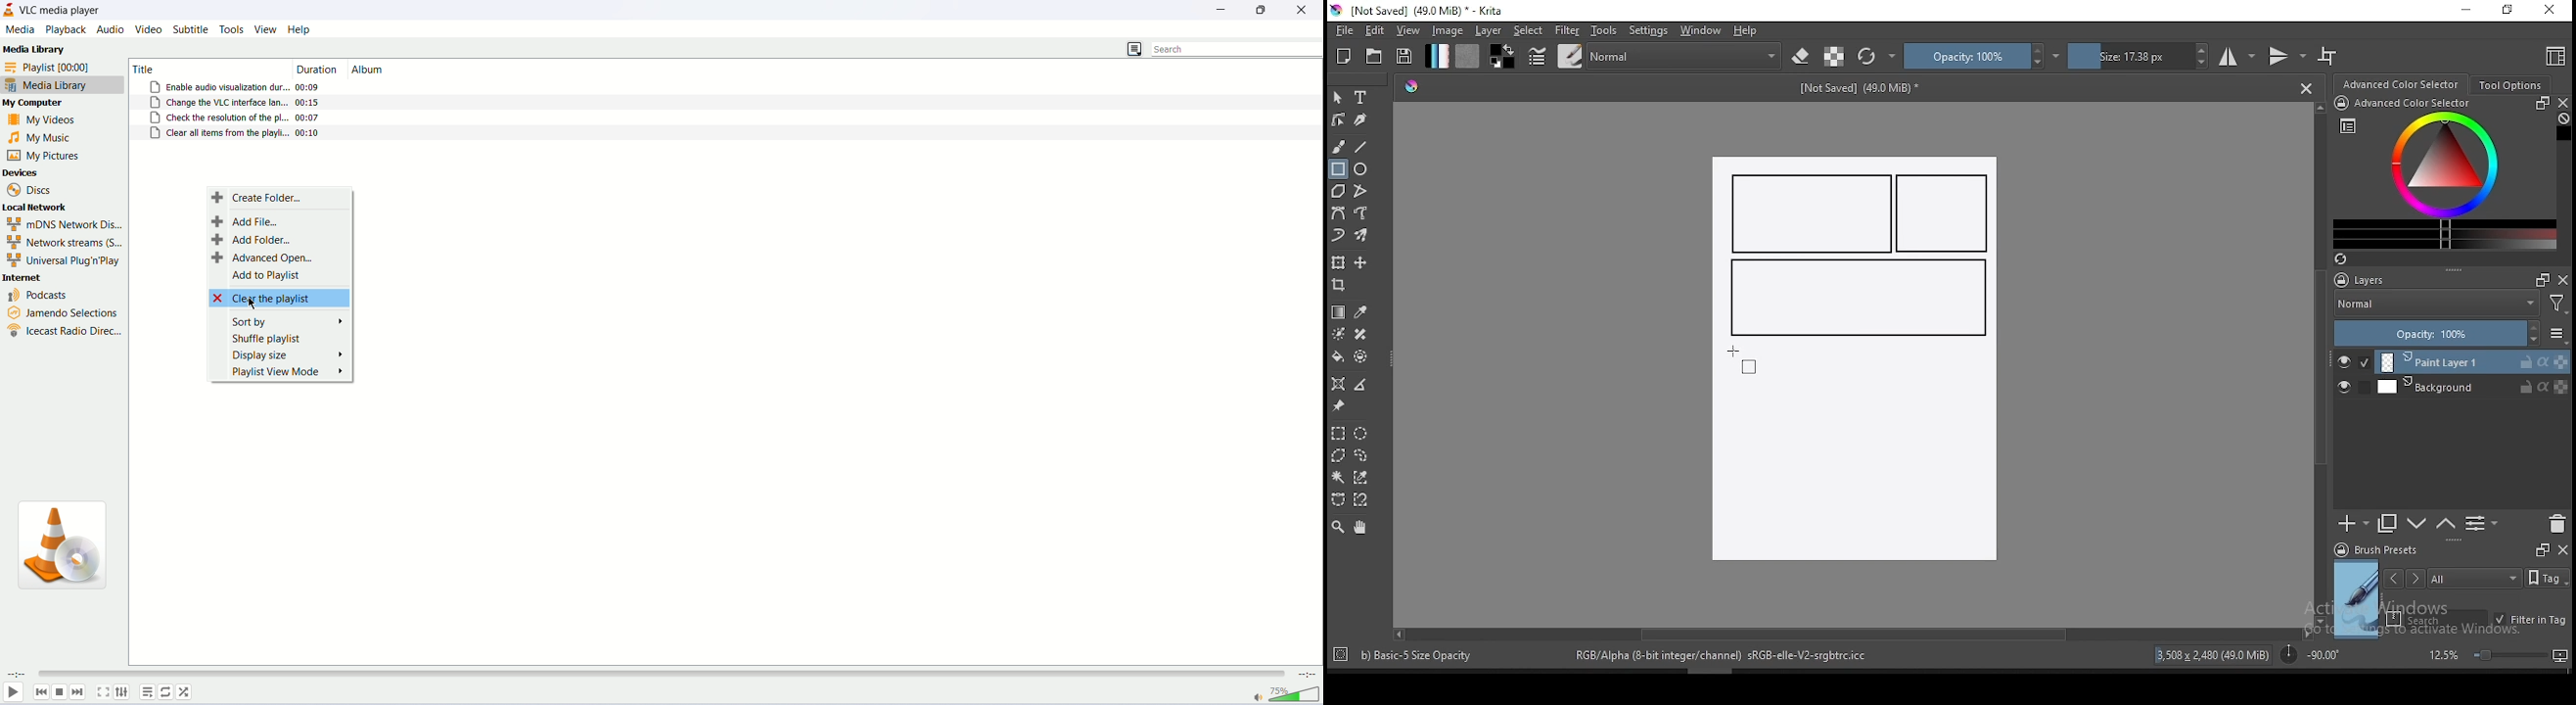  What do you see at coordinates (104, 693) in the screenshot?
I see `fullscreen` at bounding box center [104, 693].